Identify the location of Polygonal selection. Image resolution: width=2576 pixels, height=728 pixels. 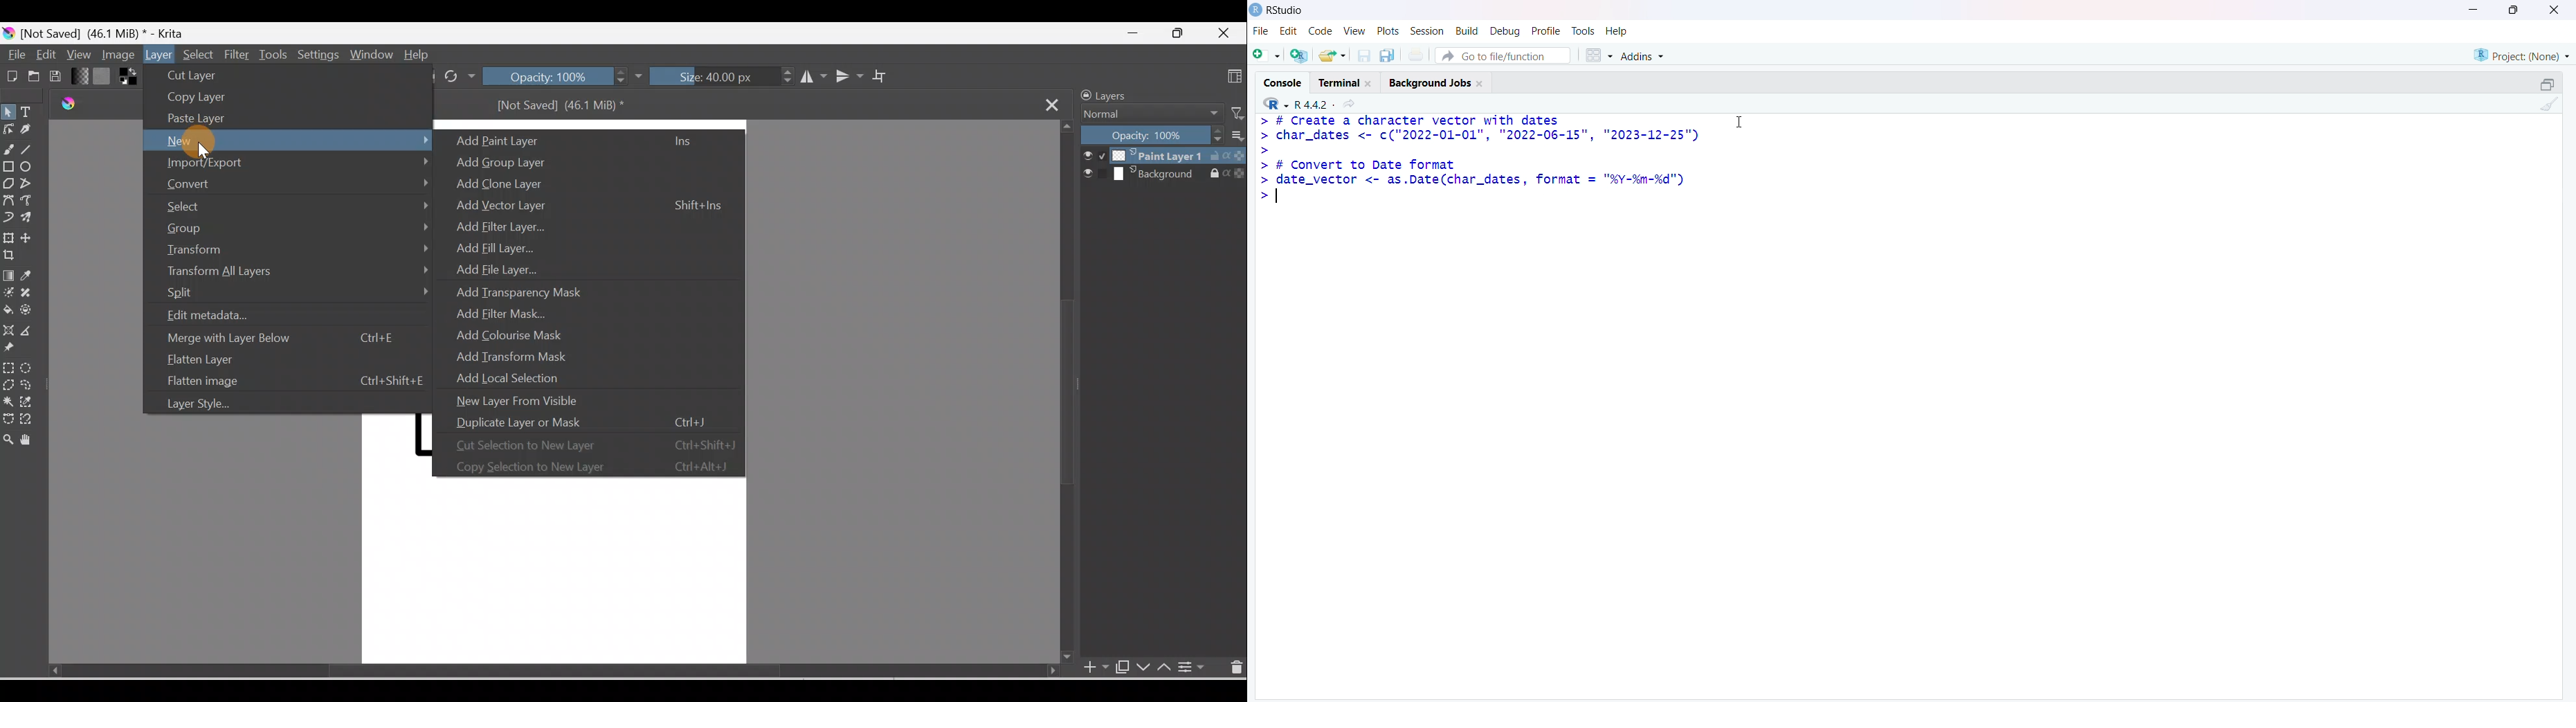
(8, 384).